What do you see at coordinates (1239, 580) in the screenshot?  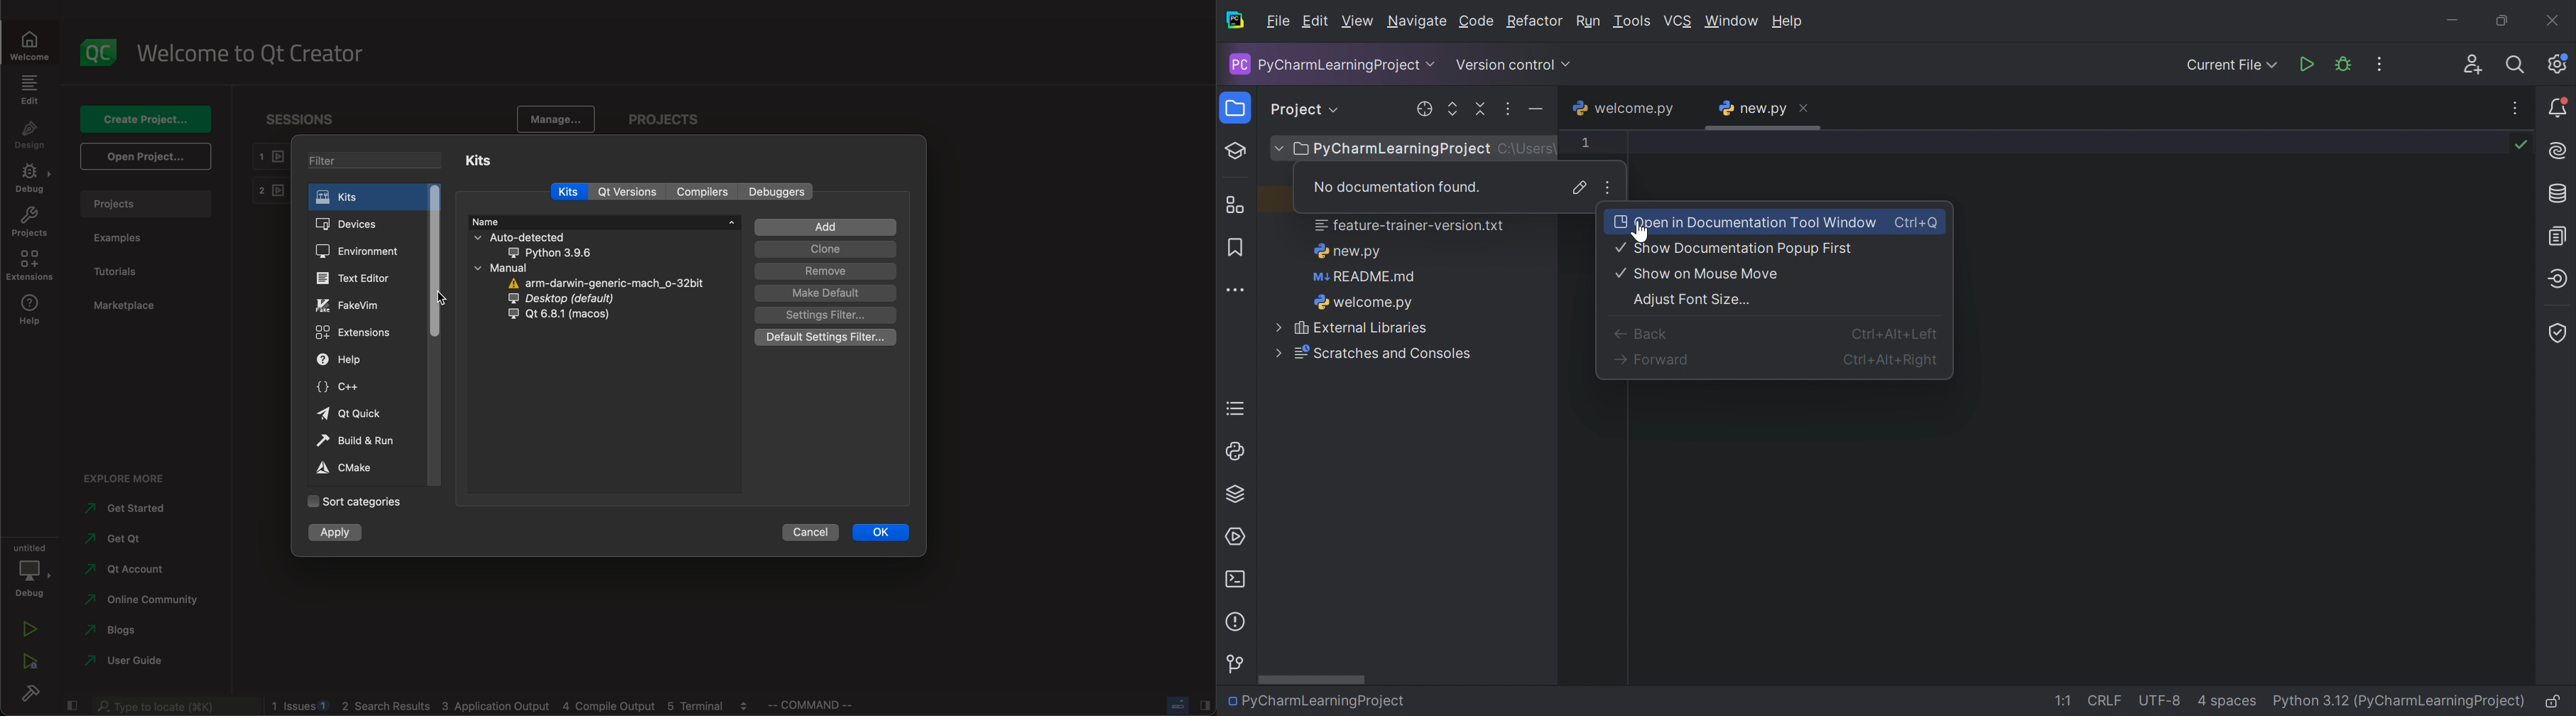 I see `Terminal` at bounding box center [1239, 580].